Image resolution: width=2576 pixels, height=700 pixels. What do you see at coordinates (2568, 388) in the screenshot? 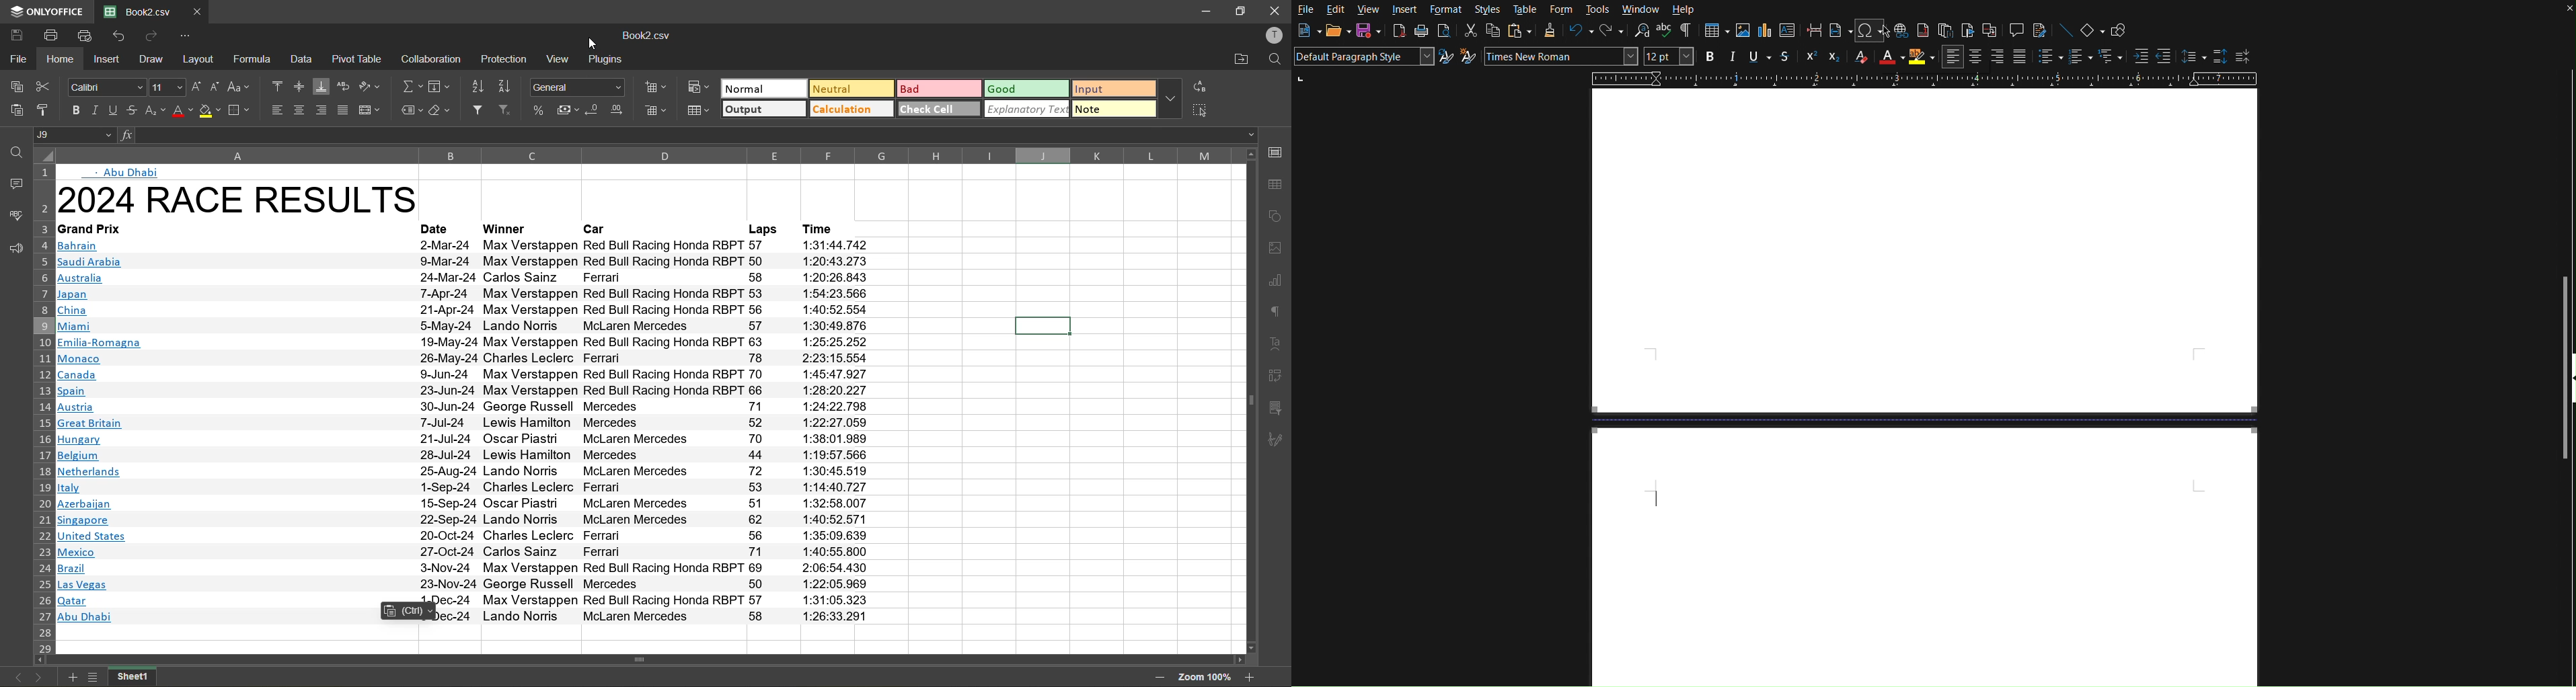
I see `Show` at bounding box center [2568, 388].